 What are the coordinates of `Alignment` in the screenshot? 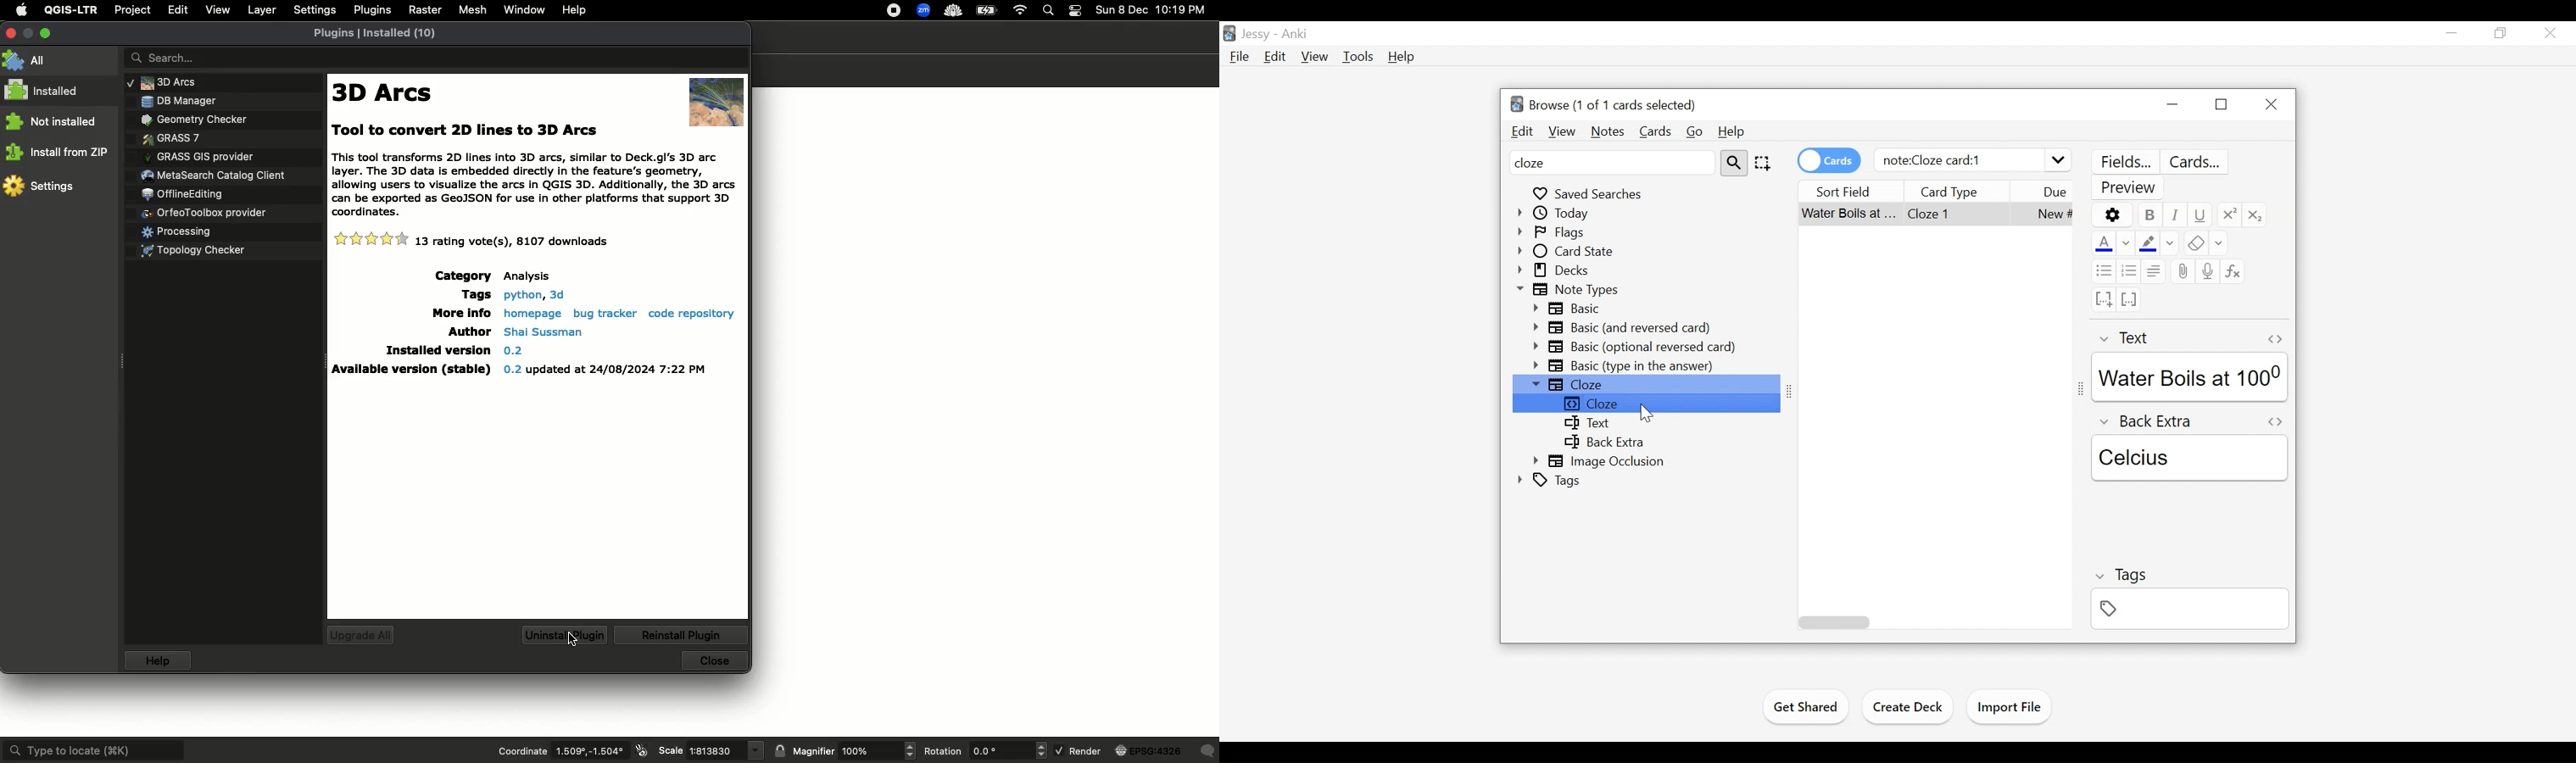 It's located at (2155, 271).